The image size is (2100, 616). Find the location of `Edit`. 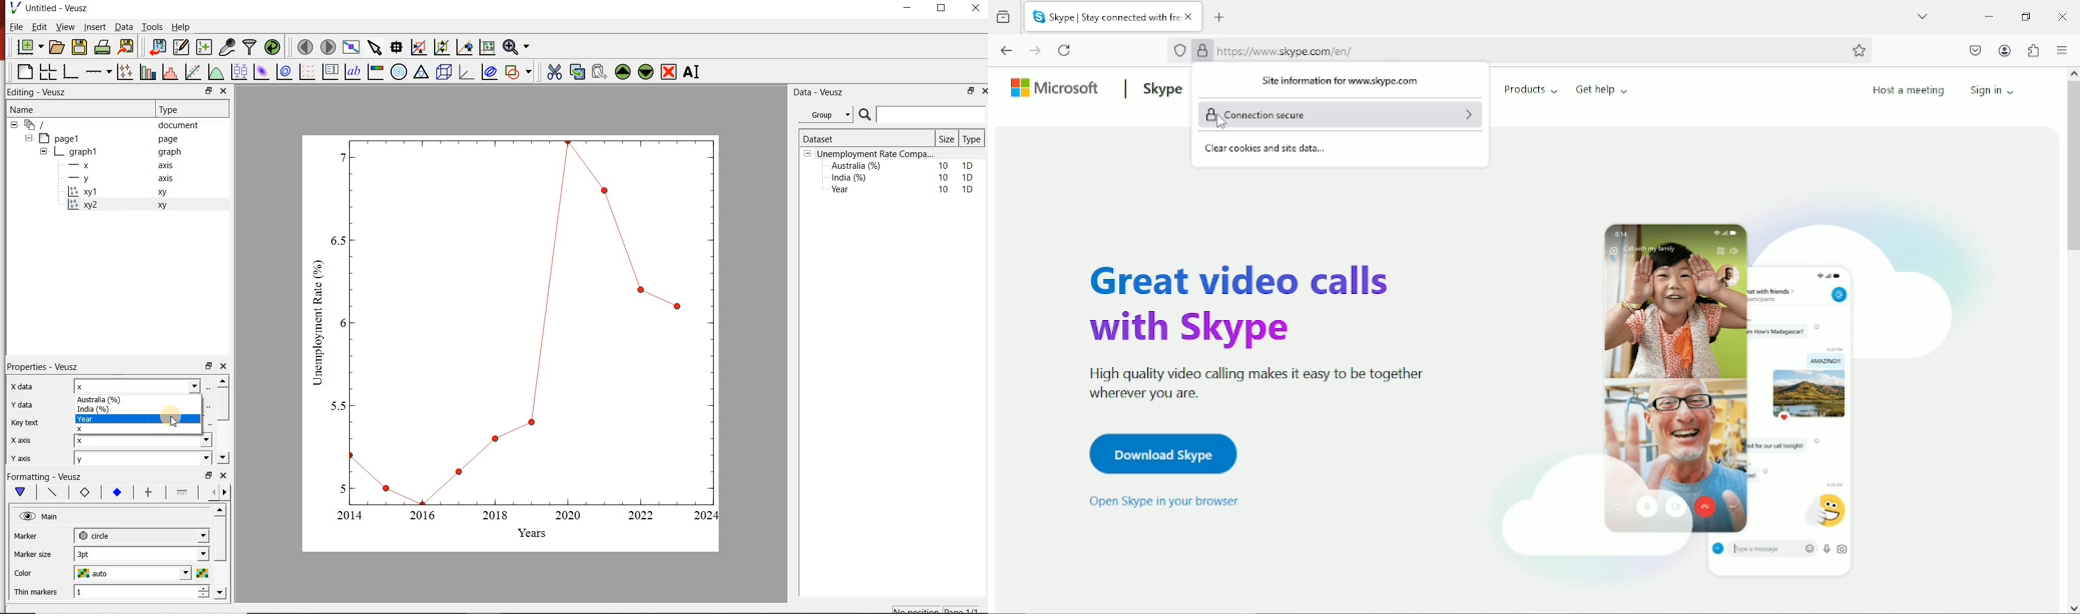

Edit is located at coordinates (38, 26).